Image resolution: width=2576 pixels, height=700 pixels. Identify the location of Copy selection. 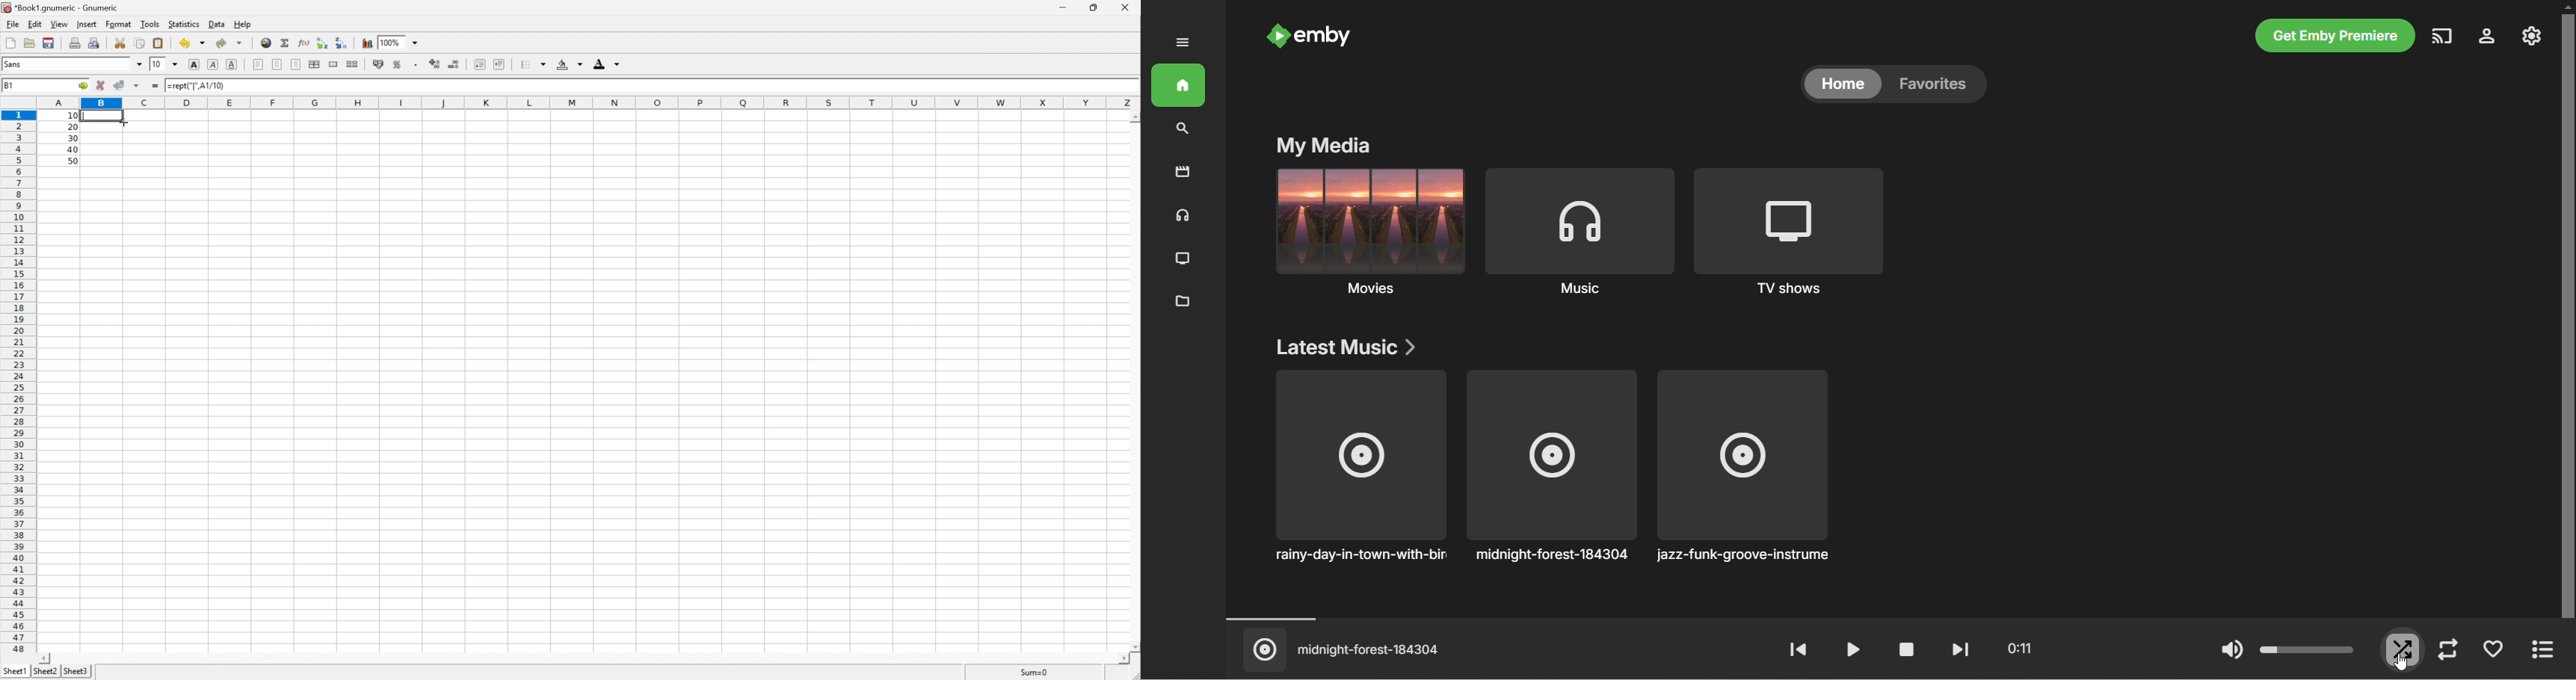
(140, 44).